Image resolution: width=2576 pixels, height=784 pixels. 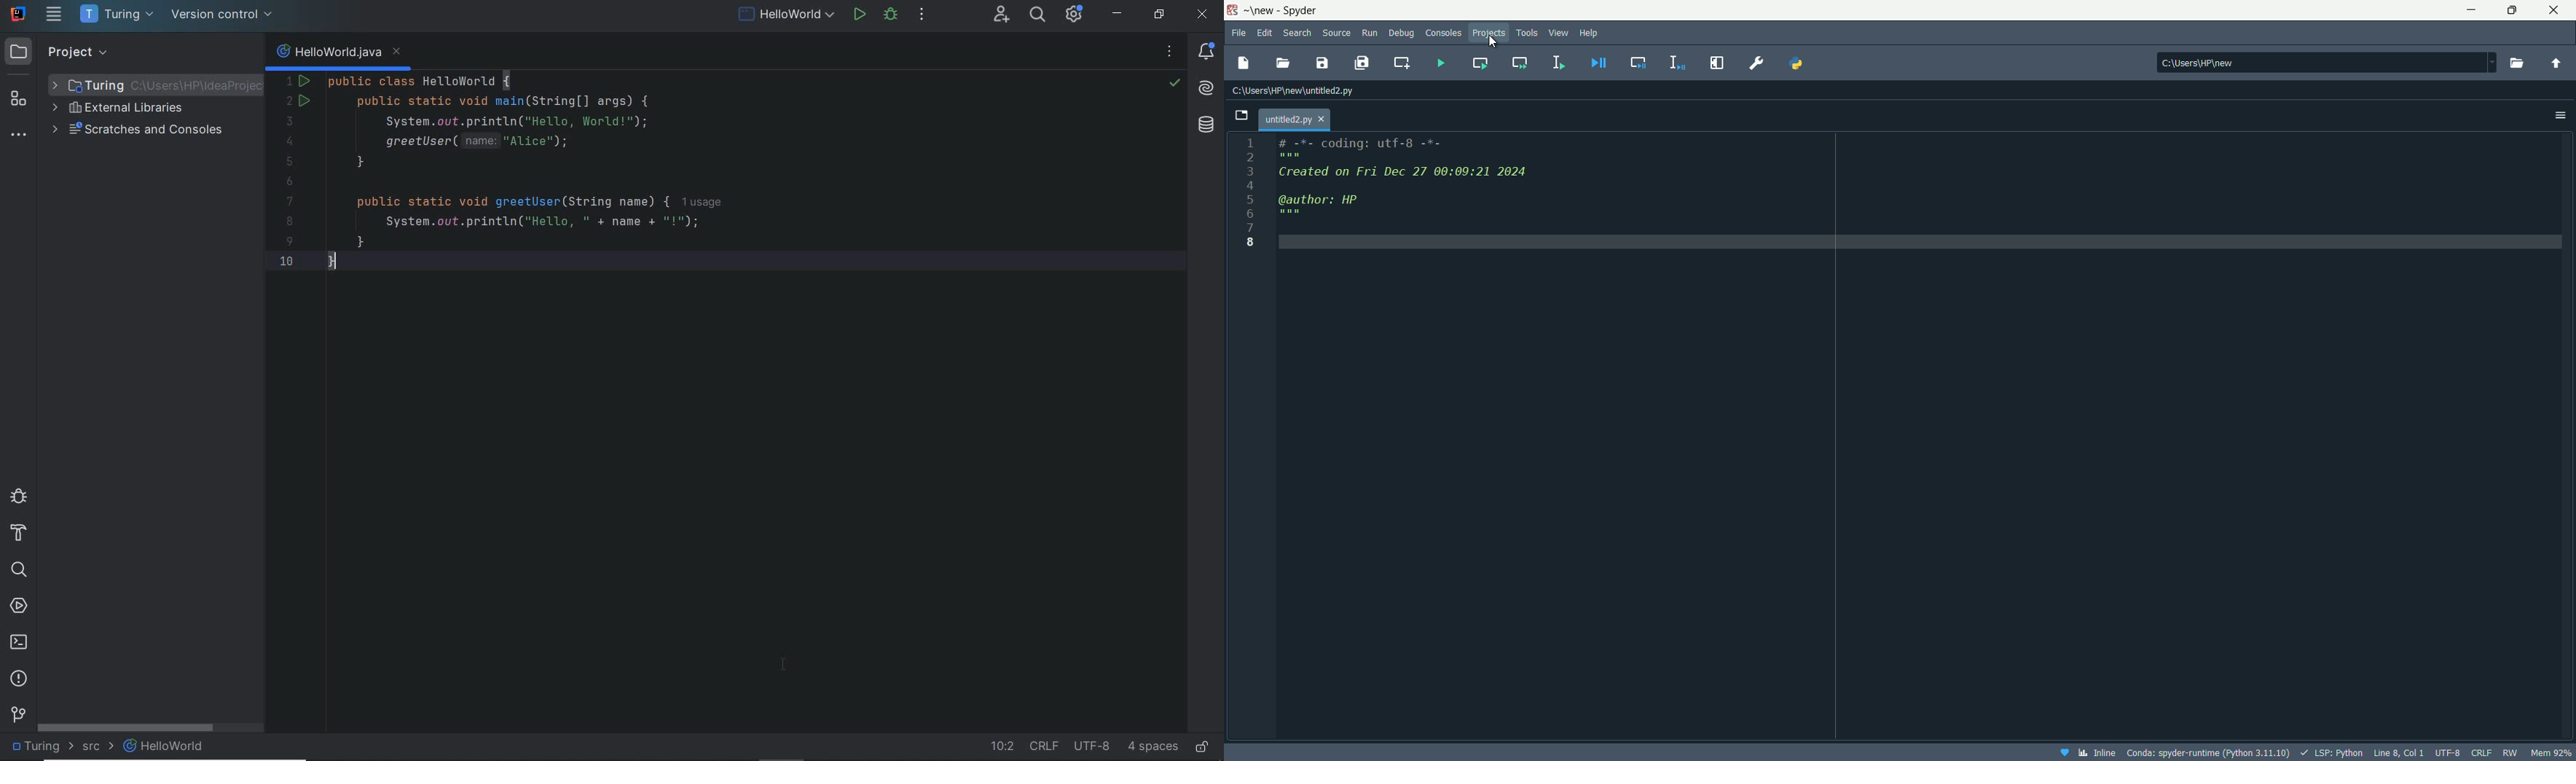 What do you see at coordinates (1526, 32) in the screenshot?
I see `Tools` at bounding box center [1526, 32].